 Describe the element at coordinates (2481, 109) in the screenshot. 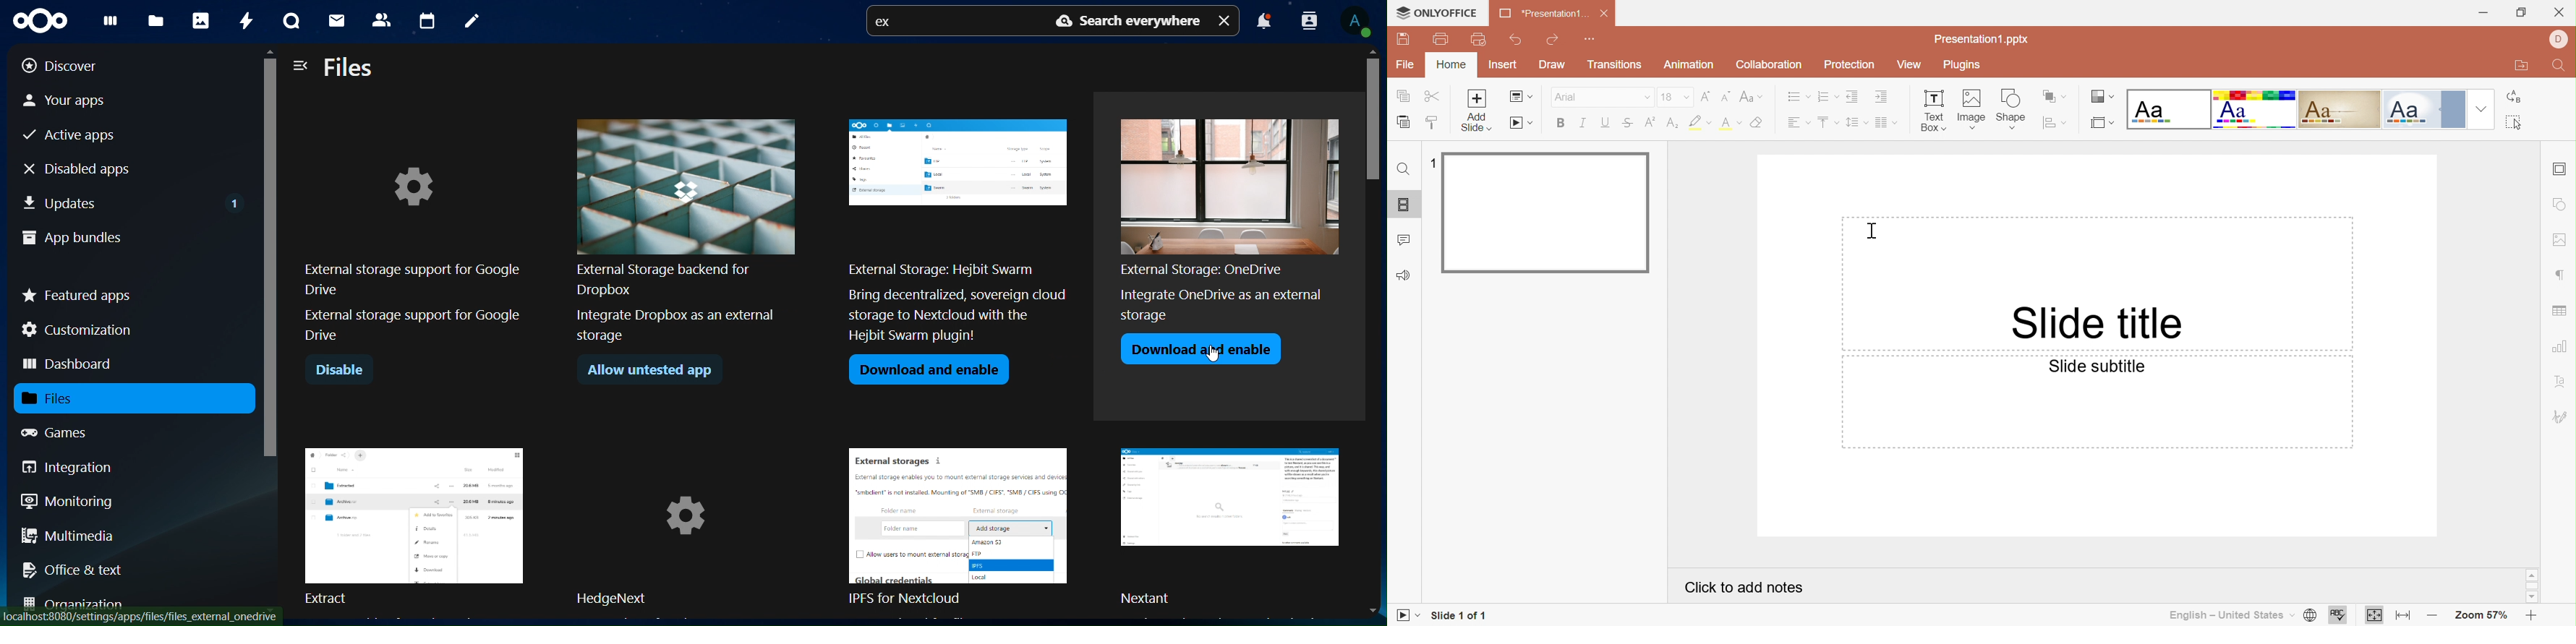

I see `Drop Down` at that location.